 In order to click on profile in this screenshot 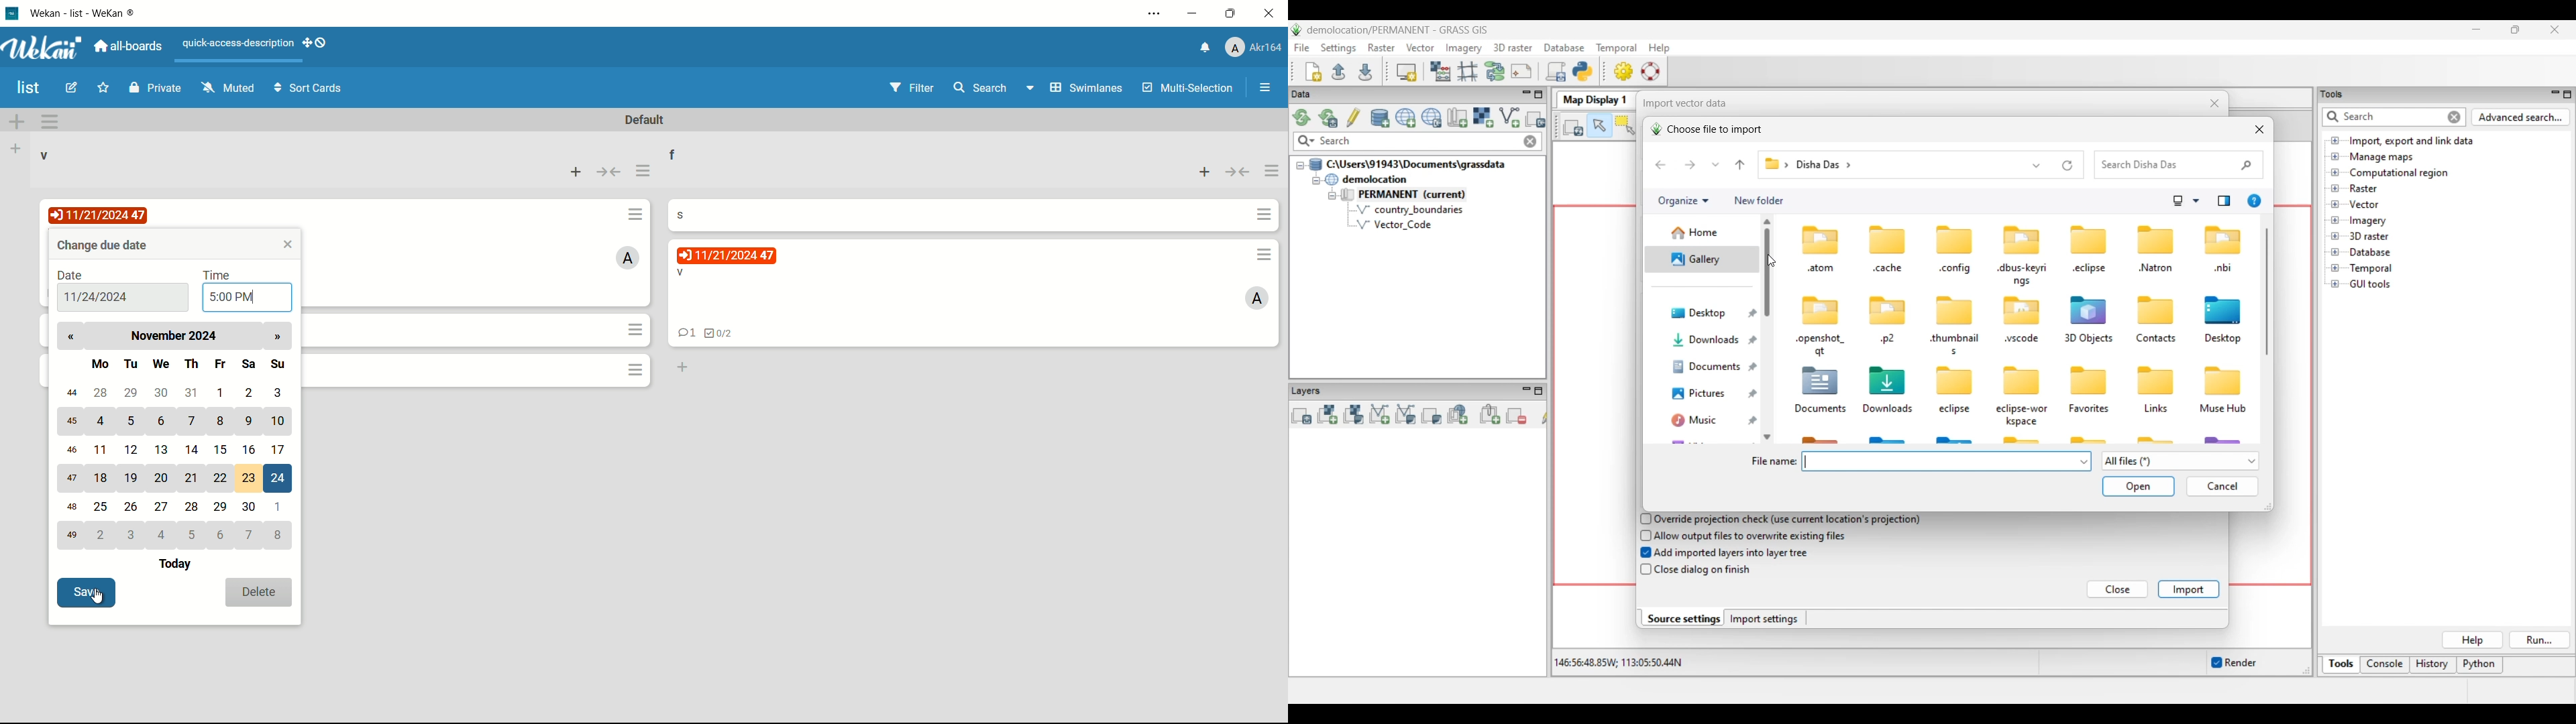, I will do `click(1255, 48)`.